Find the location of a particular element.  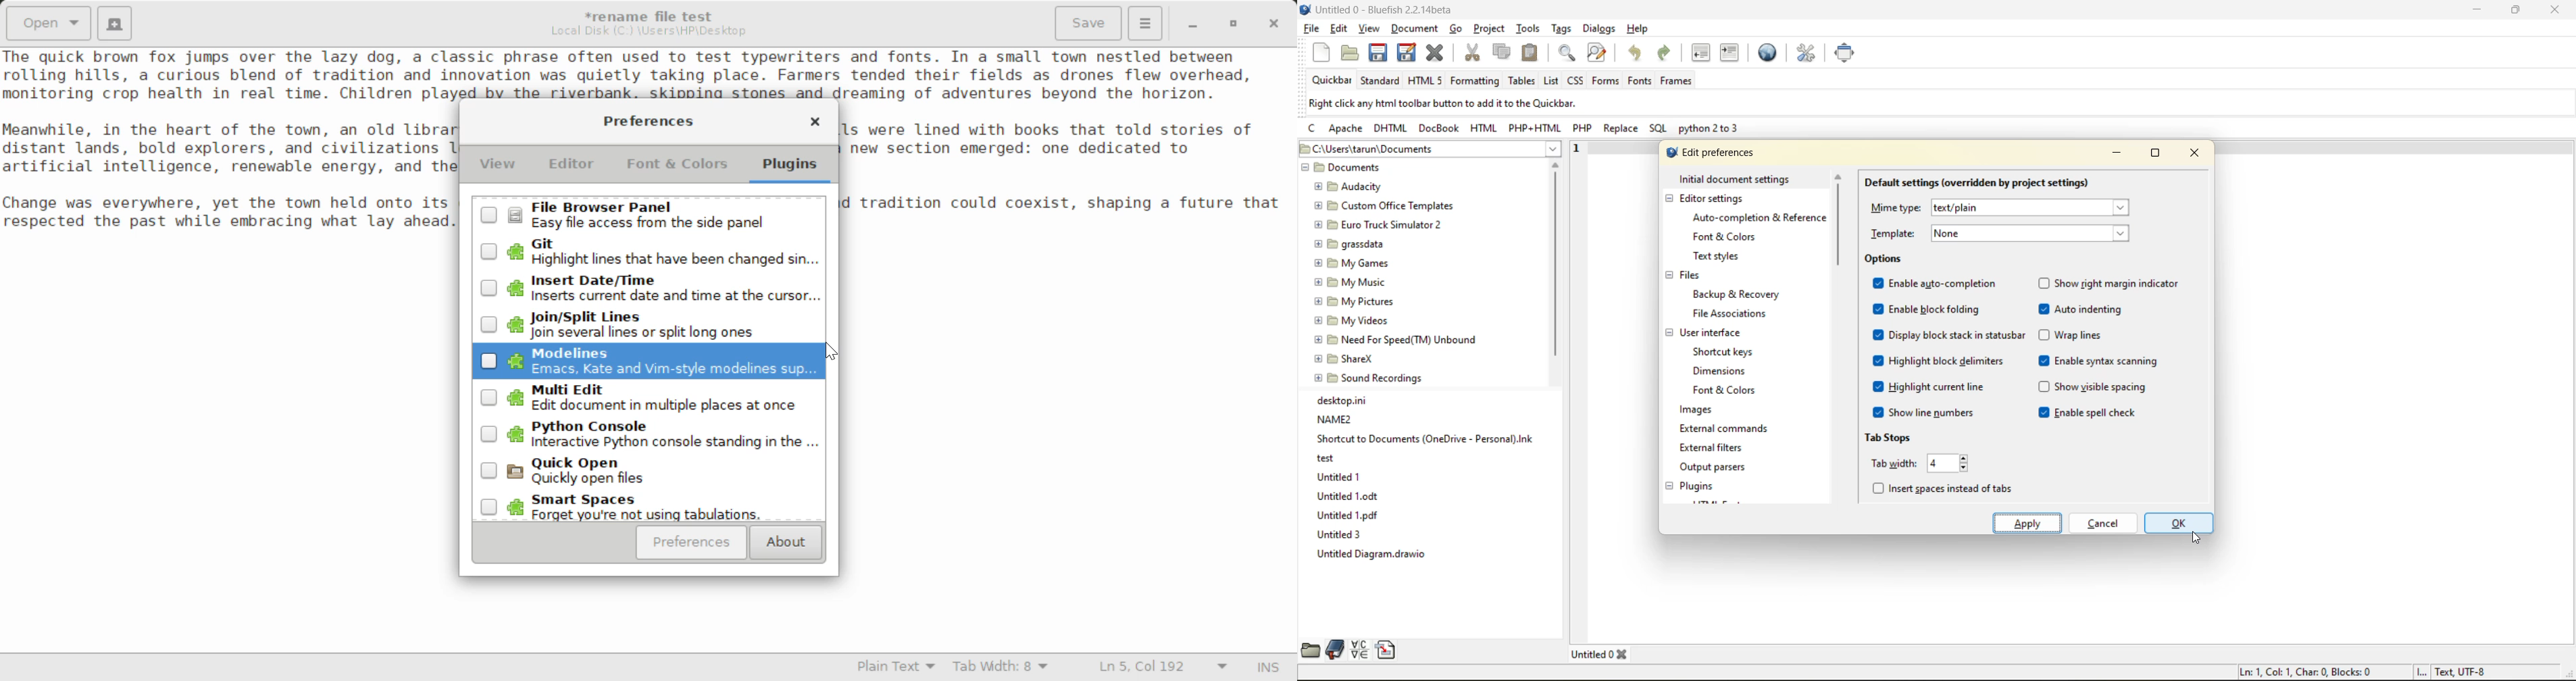

default settings is located at coordinates (1977, 183).